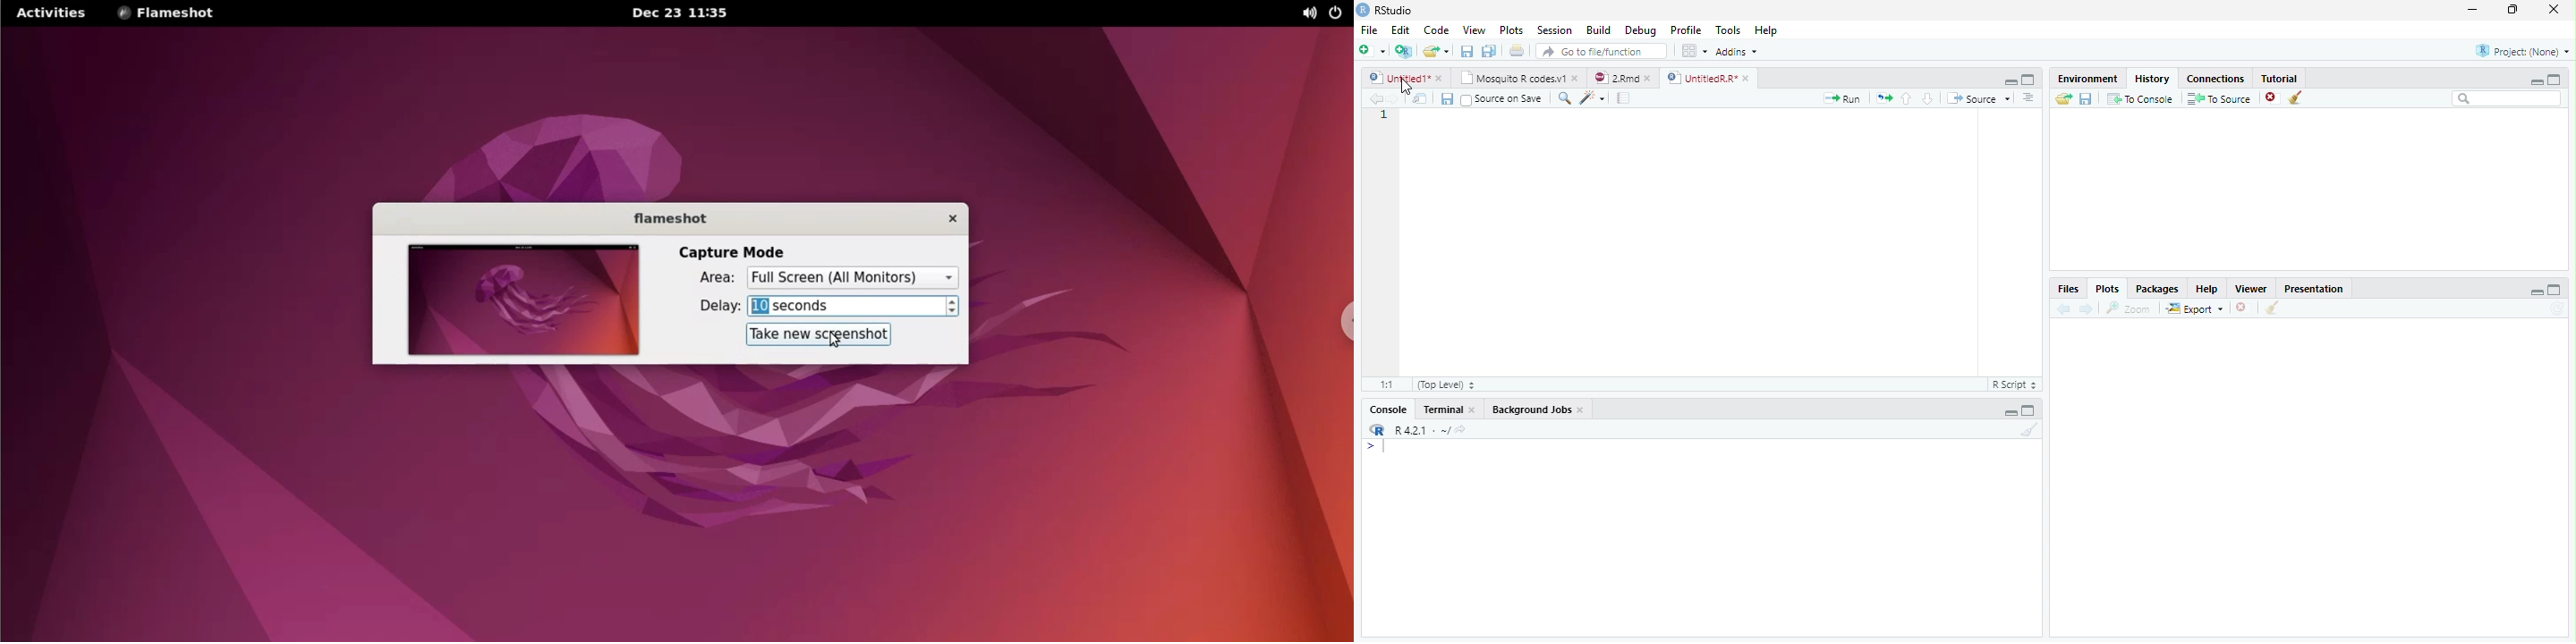 The height and width of the screenshot is (644, 2576). What do you see at coordinates (2087, 309) in the screenshot?
I see `Next` at bounding box center [2087, 309].